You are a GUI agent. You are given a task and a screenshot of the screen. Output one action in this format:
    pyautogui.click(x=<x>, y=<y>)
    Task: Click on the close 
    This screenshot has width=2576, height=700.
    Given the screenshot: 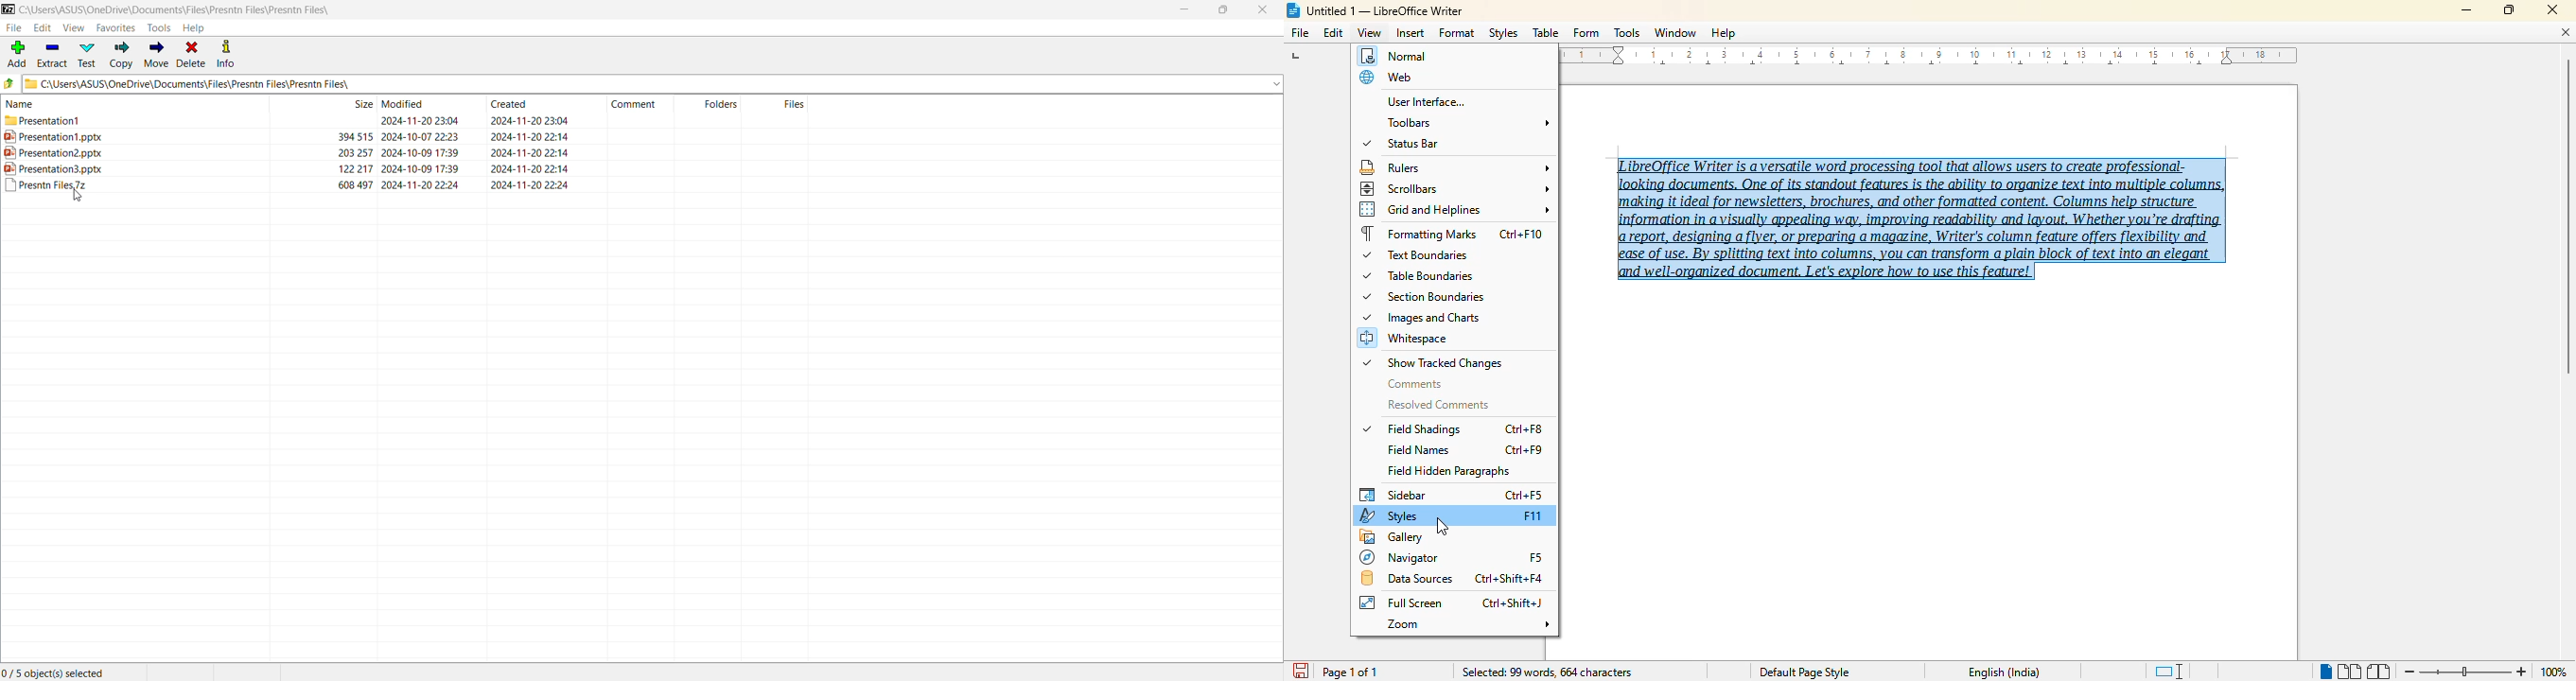 What is the action you would take?
    pyautogui.click(x=2552, y=9)
    